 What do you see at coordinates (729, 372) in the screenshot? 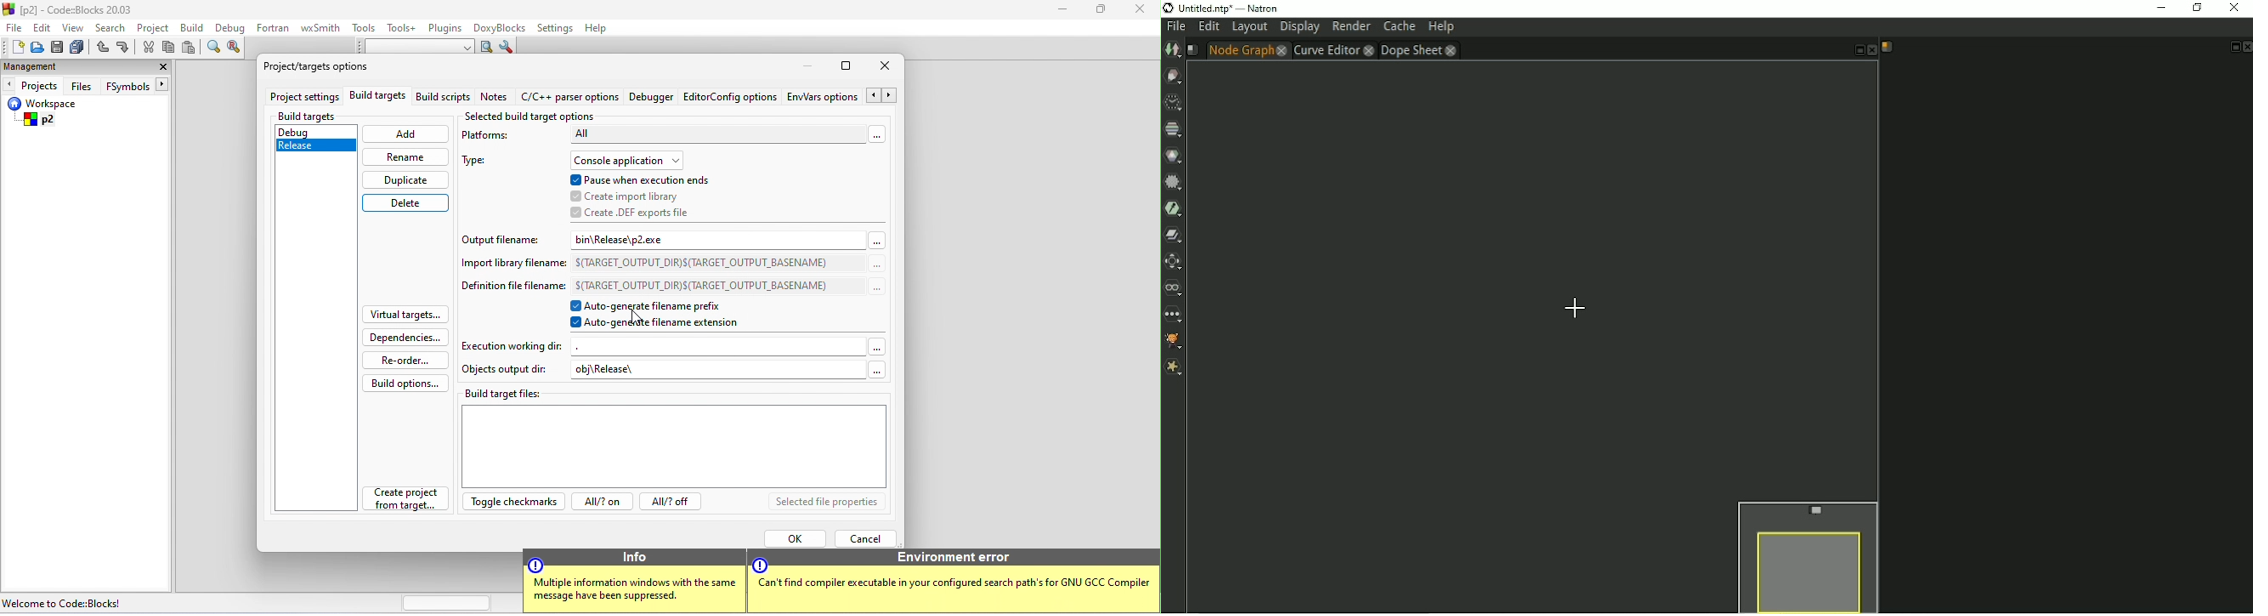
I see `obj\Release\` at bounding box center [729, 372].